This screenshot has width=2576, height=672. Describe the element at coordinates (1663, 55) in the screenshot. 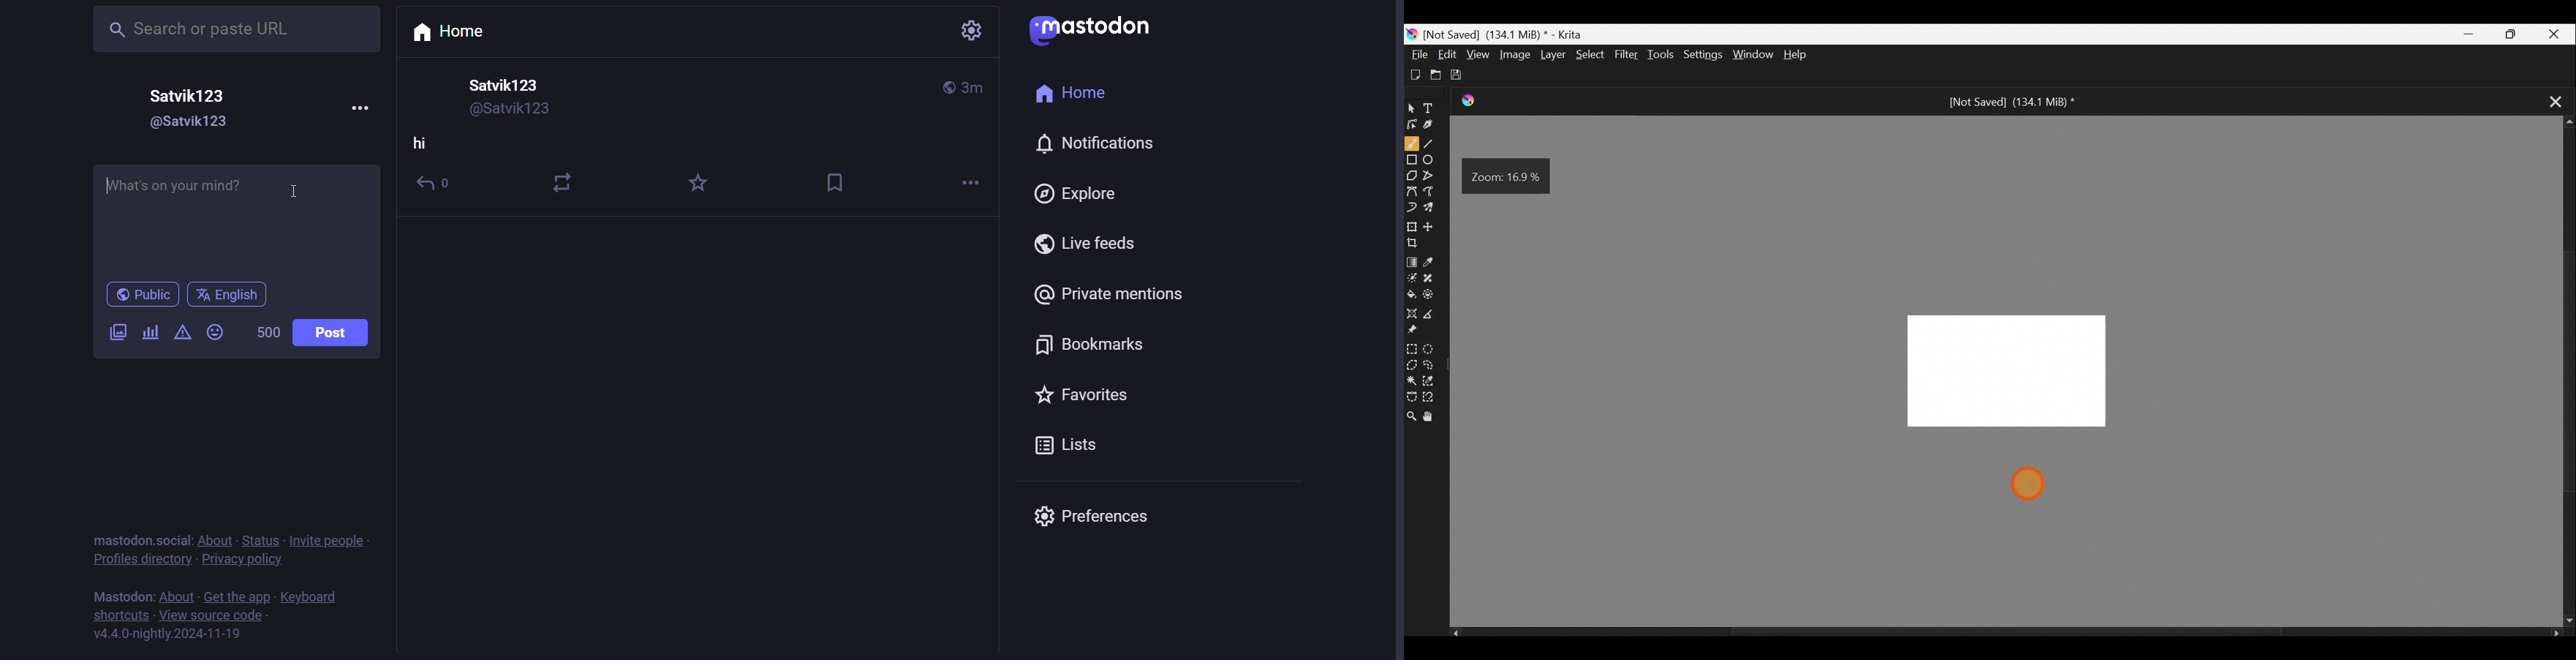

I see `Tools` at that location.